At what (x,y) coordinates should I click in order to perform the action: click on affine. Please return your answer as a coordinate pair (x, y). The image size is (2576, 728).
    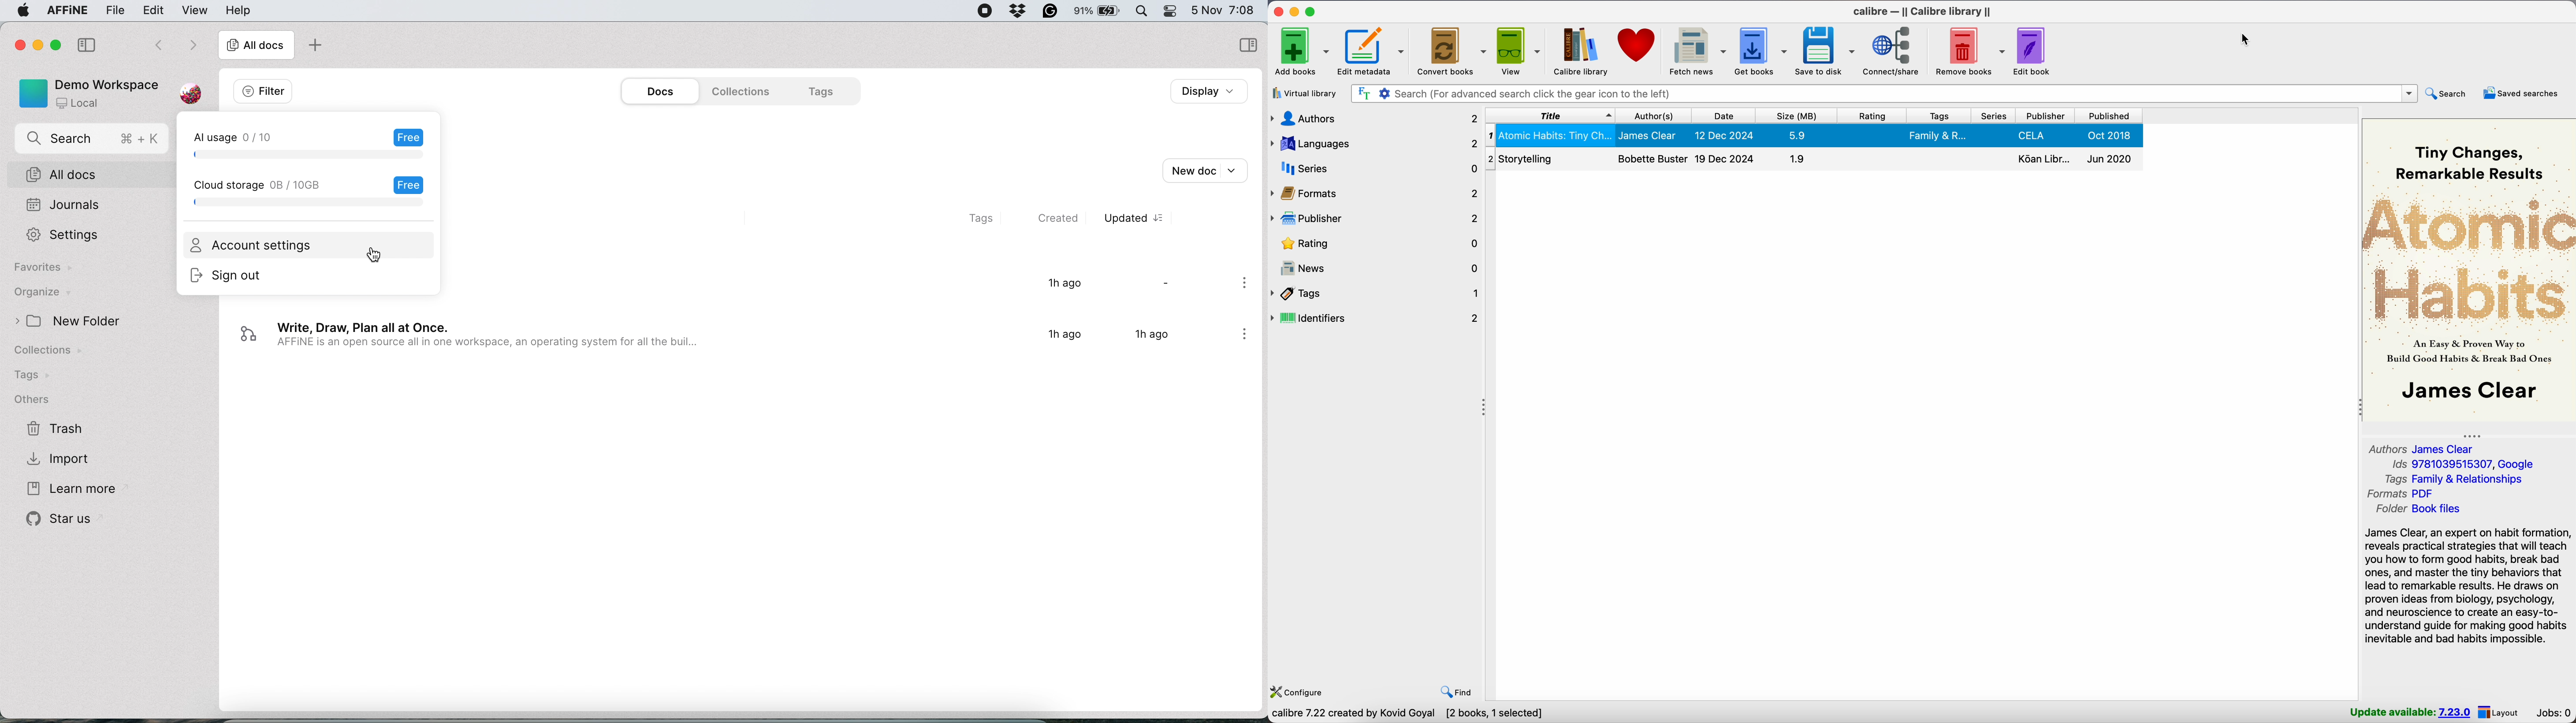
    Looking at the image, I should click on (66, 11).